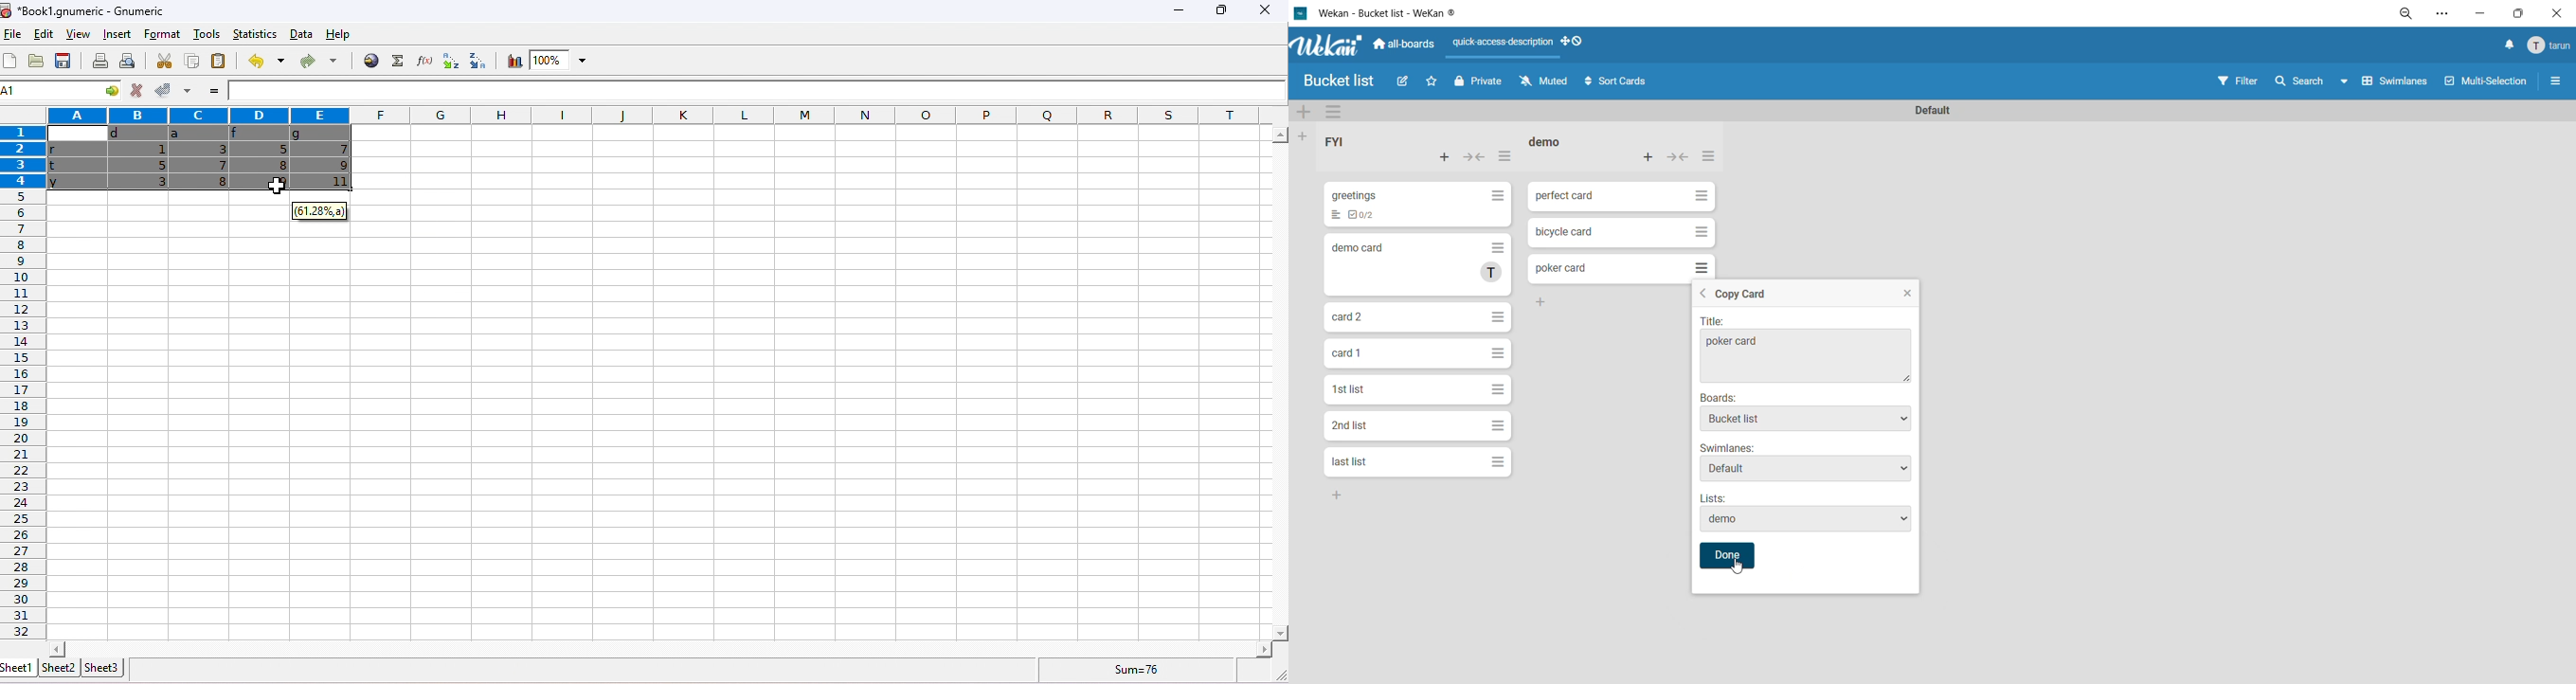  Describe the element at coordinates (1616, 82) in the screenshot. I see `sort cards` at that location.